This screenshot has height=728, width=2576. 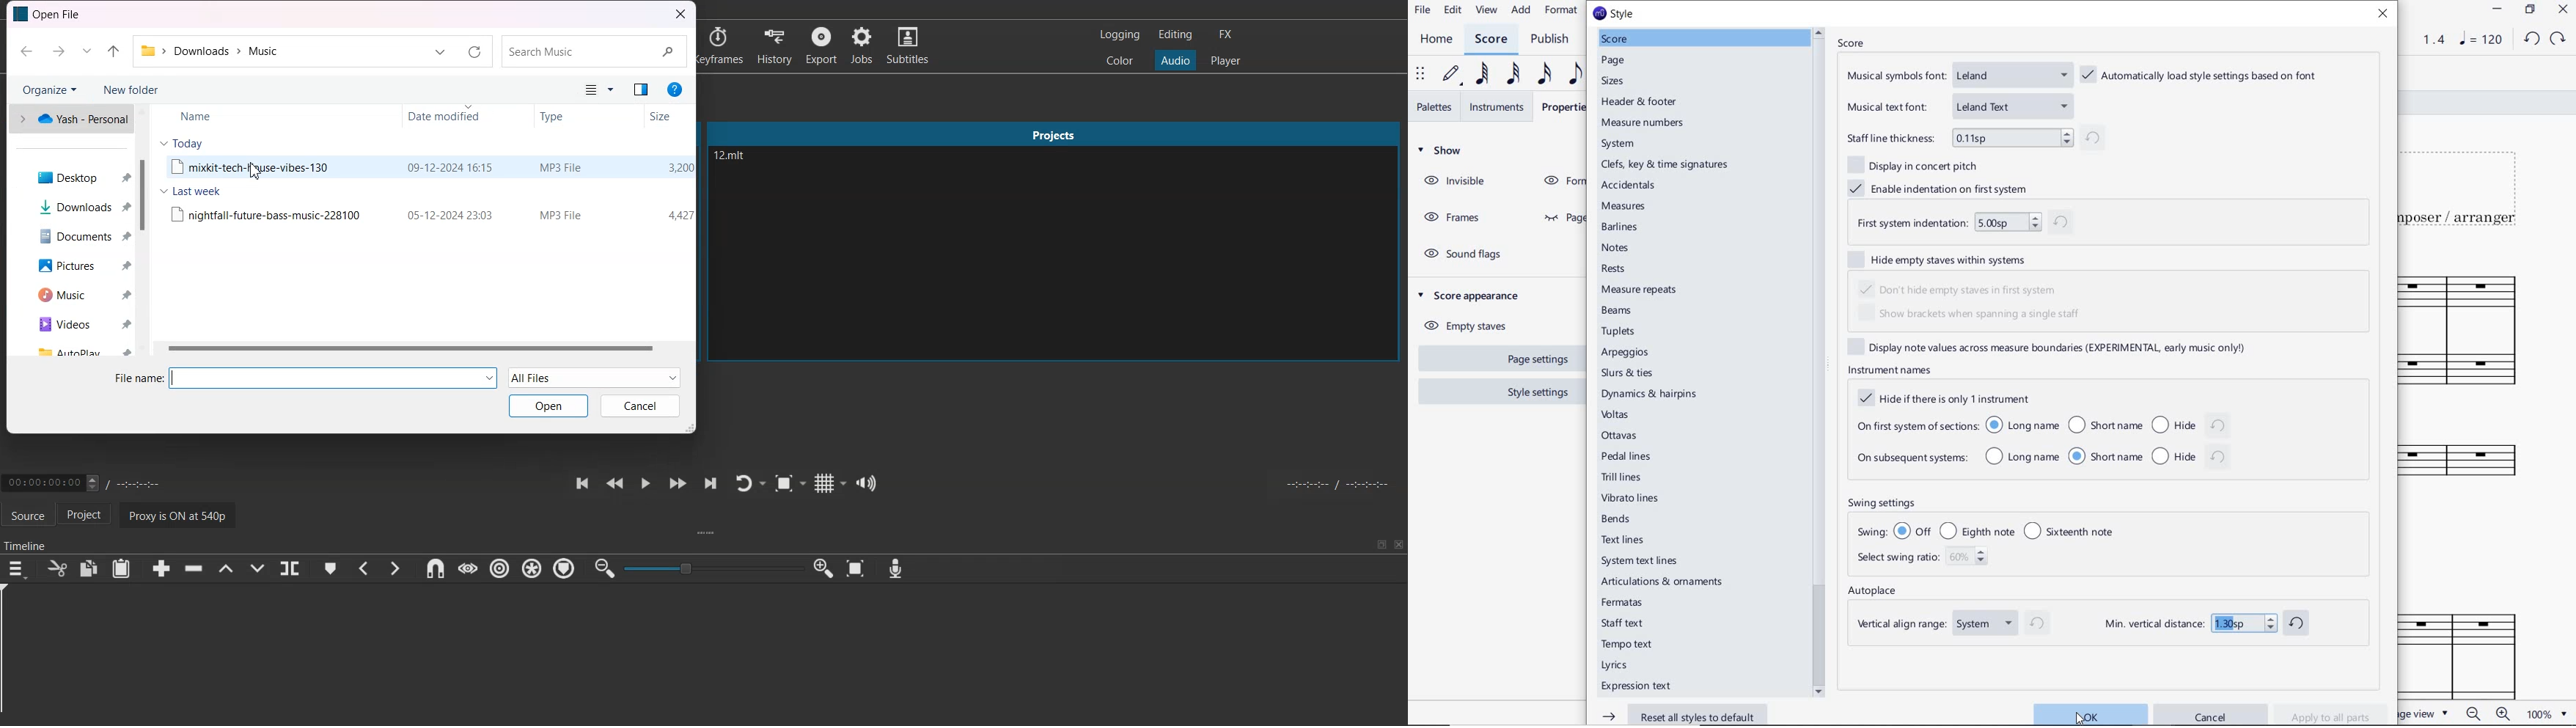 What do you see at coordinates (1562, 11) in the screenshot?
I see `FORMAT` at bounding box center [1562, 11].